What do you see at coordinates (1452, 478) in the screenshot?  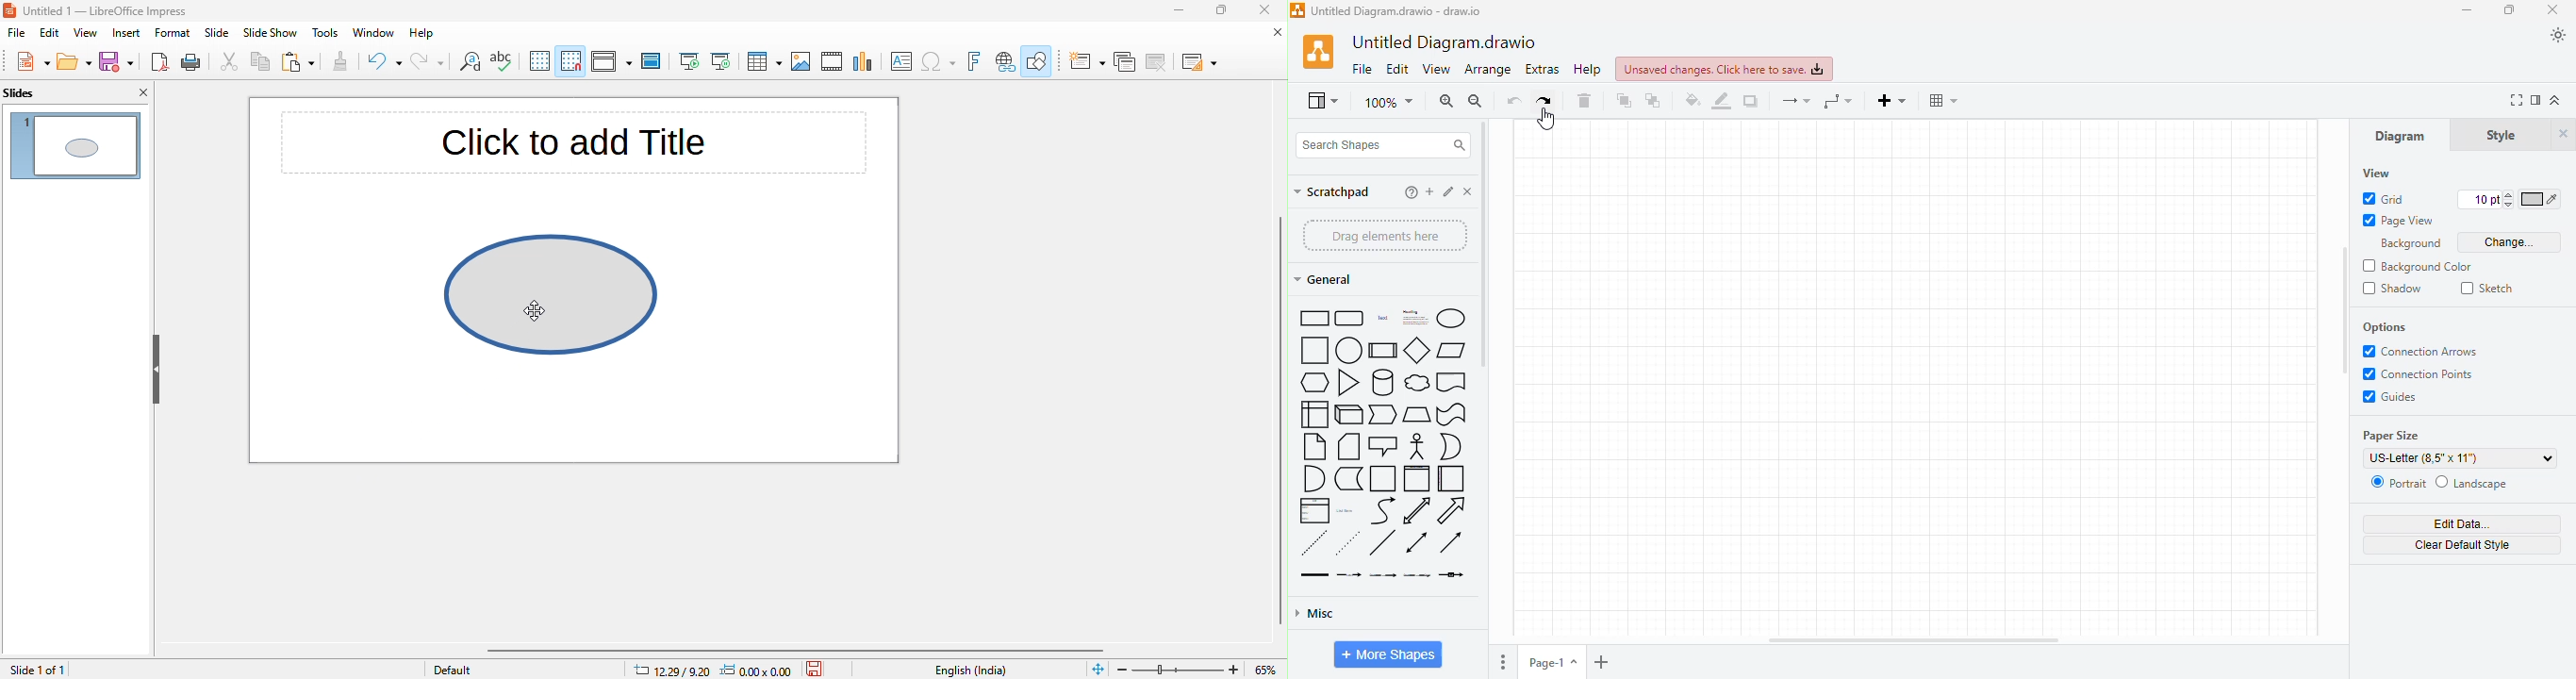 I see `horizontal container` at bounding box center [1452, 478].